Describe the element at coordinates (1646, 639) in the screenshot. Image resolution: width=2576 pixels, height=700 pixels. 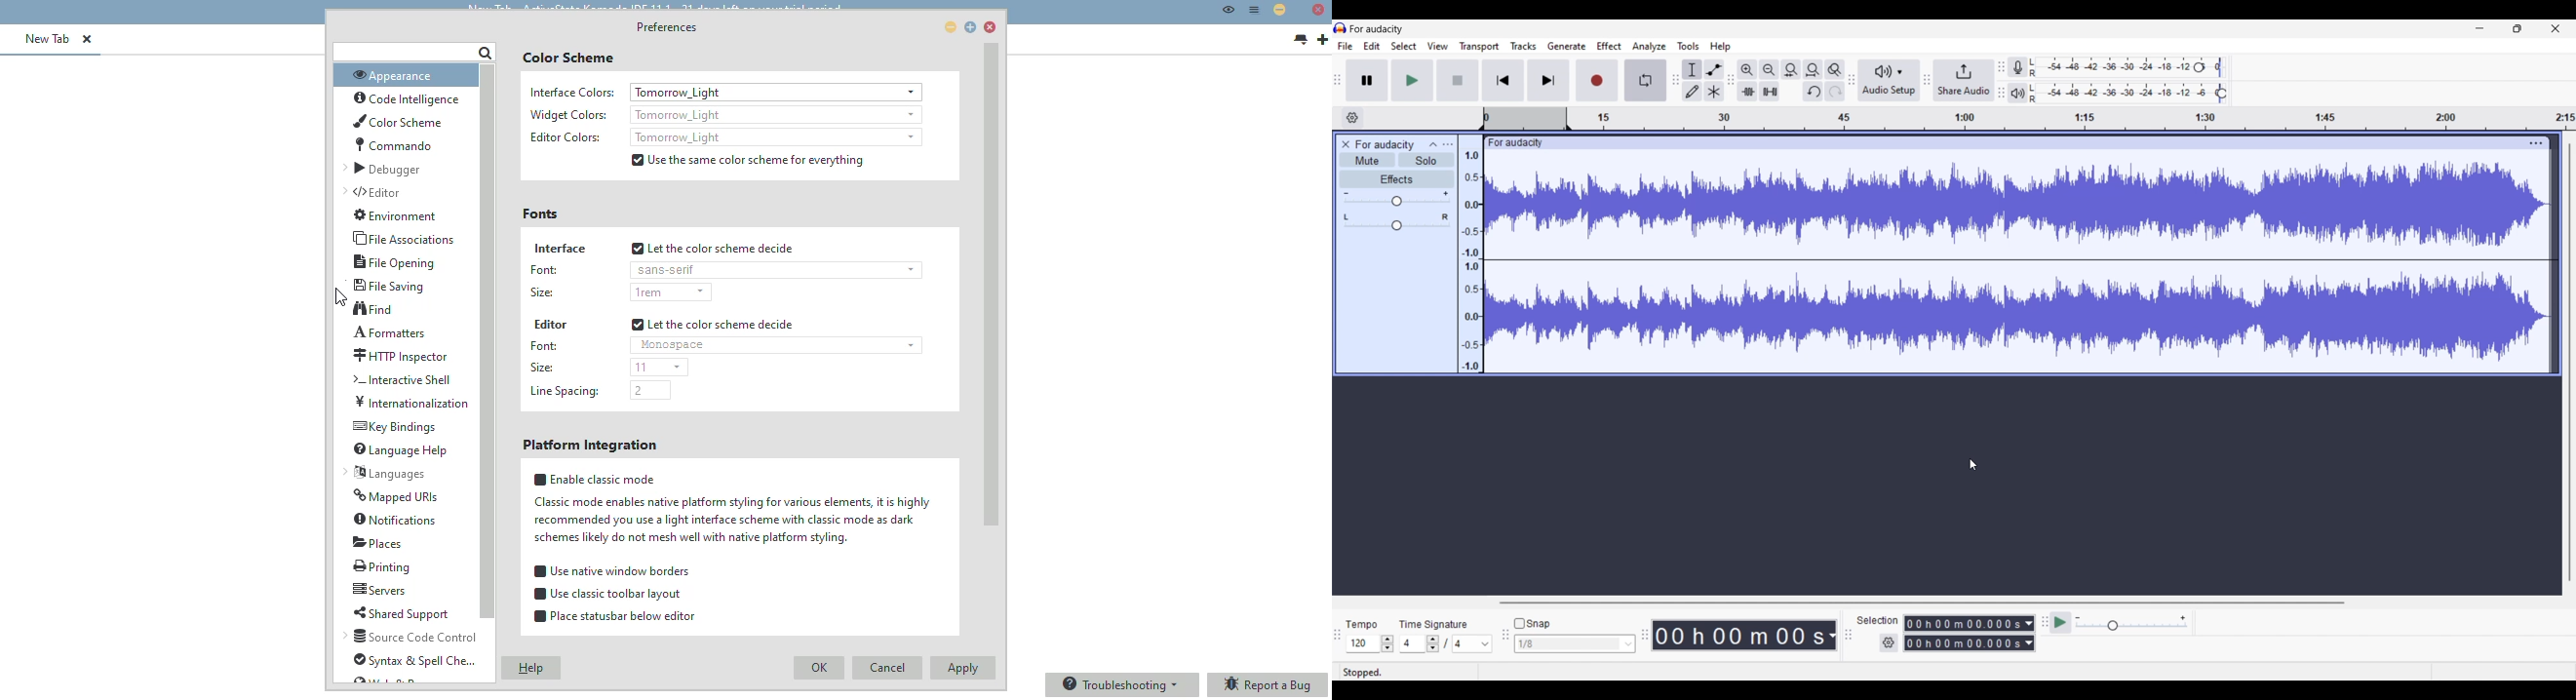
I see `time toolbar` at that location.